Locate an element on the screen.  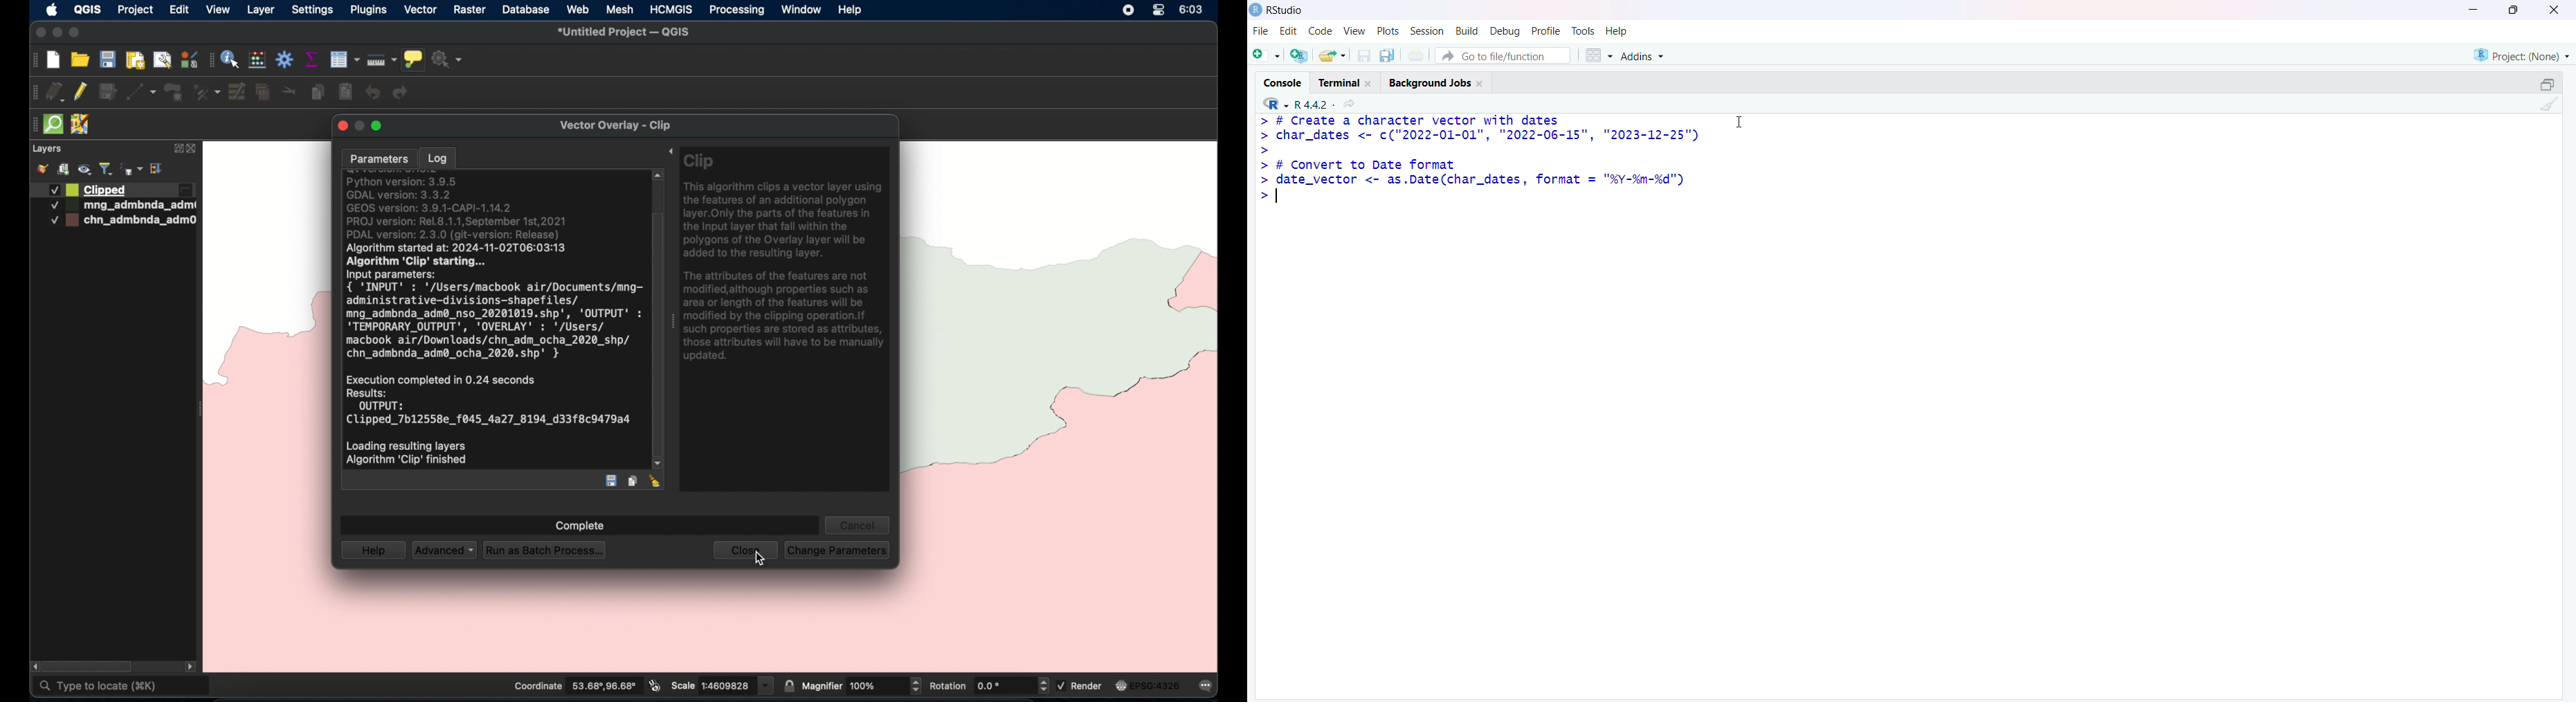
 mng_admbnda admo  is located at coordinates (120, 205).